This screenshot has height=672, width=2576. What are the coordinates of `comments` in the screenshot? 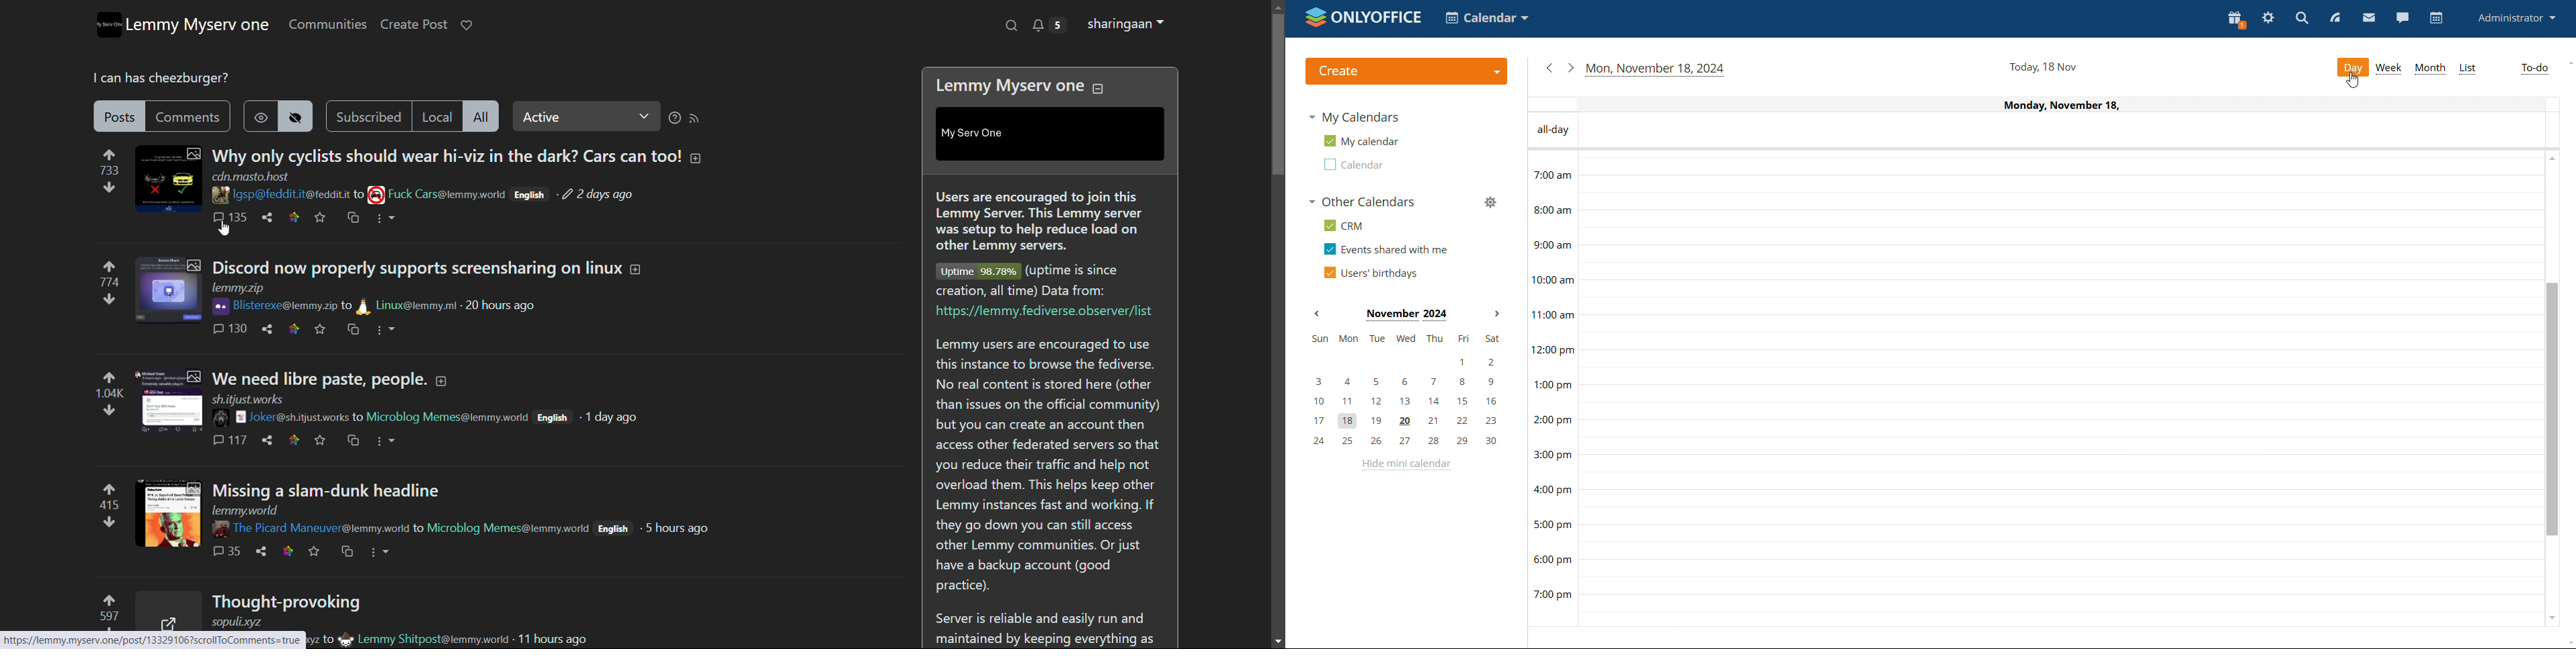 It's located at (226, 549).